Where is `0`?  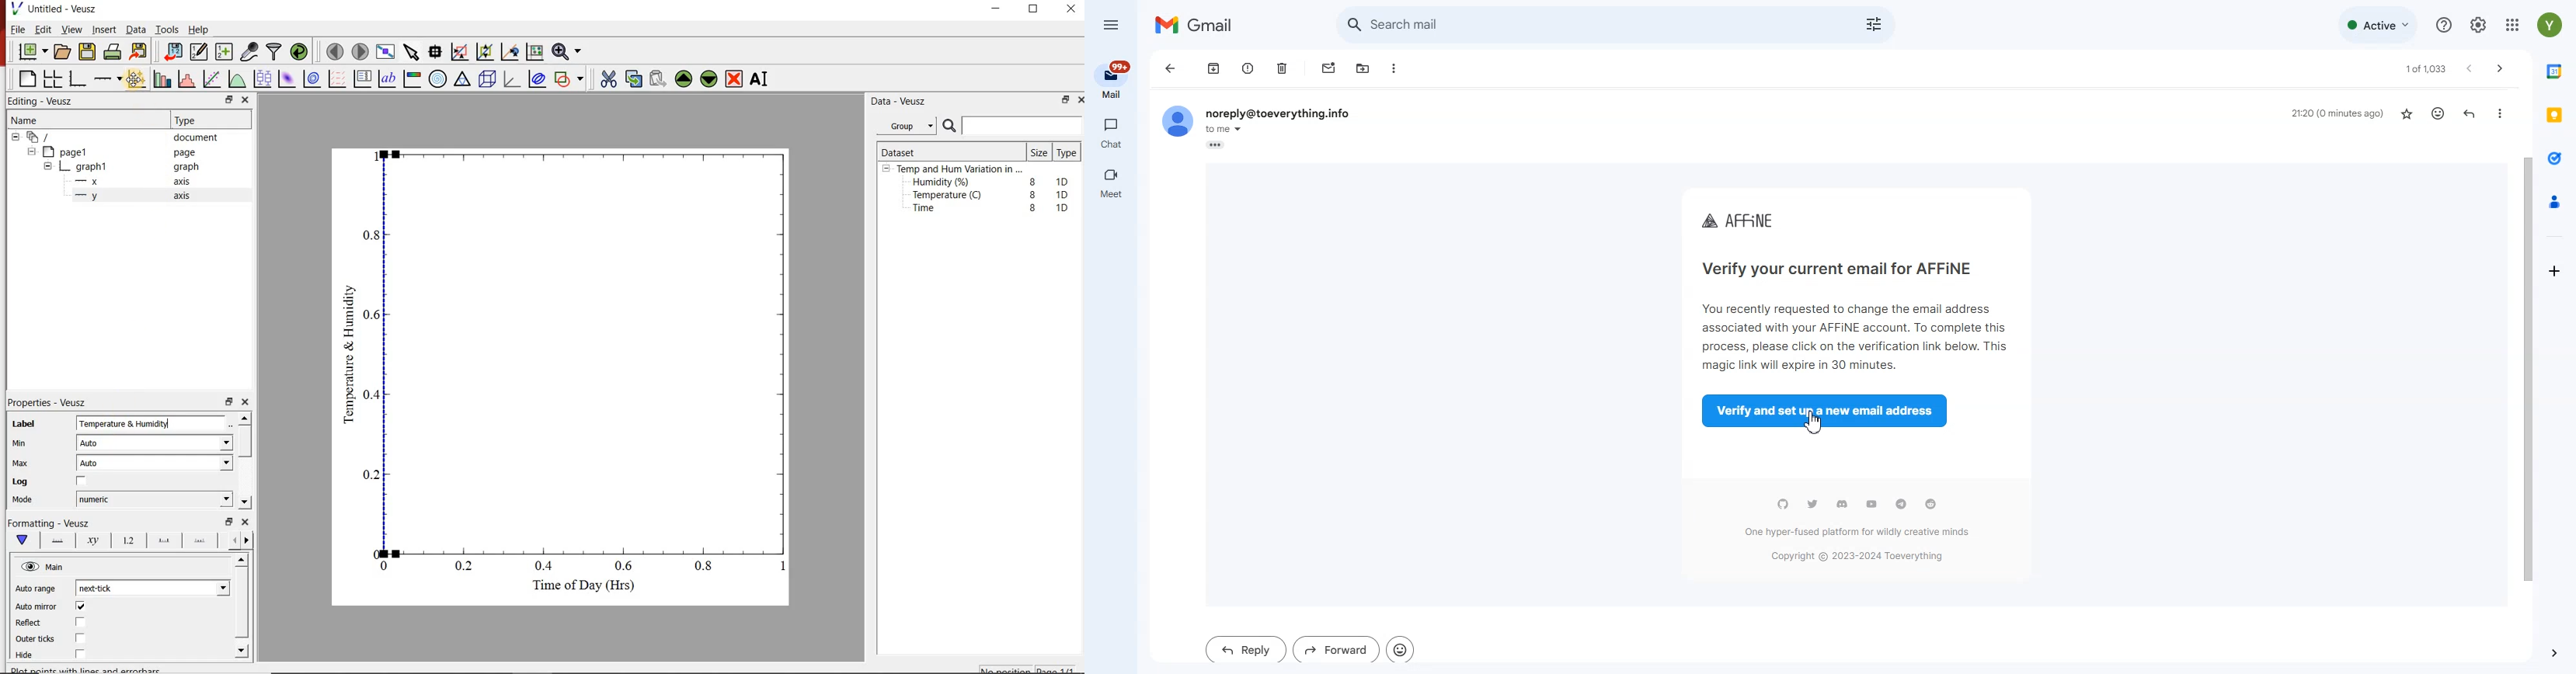 0 is located at coordinates (385, 566).